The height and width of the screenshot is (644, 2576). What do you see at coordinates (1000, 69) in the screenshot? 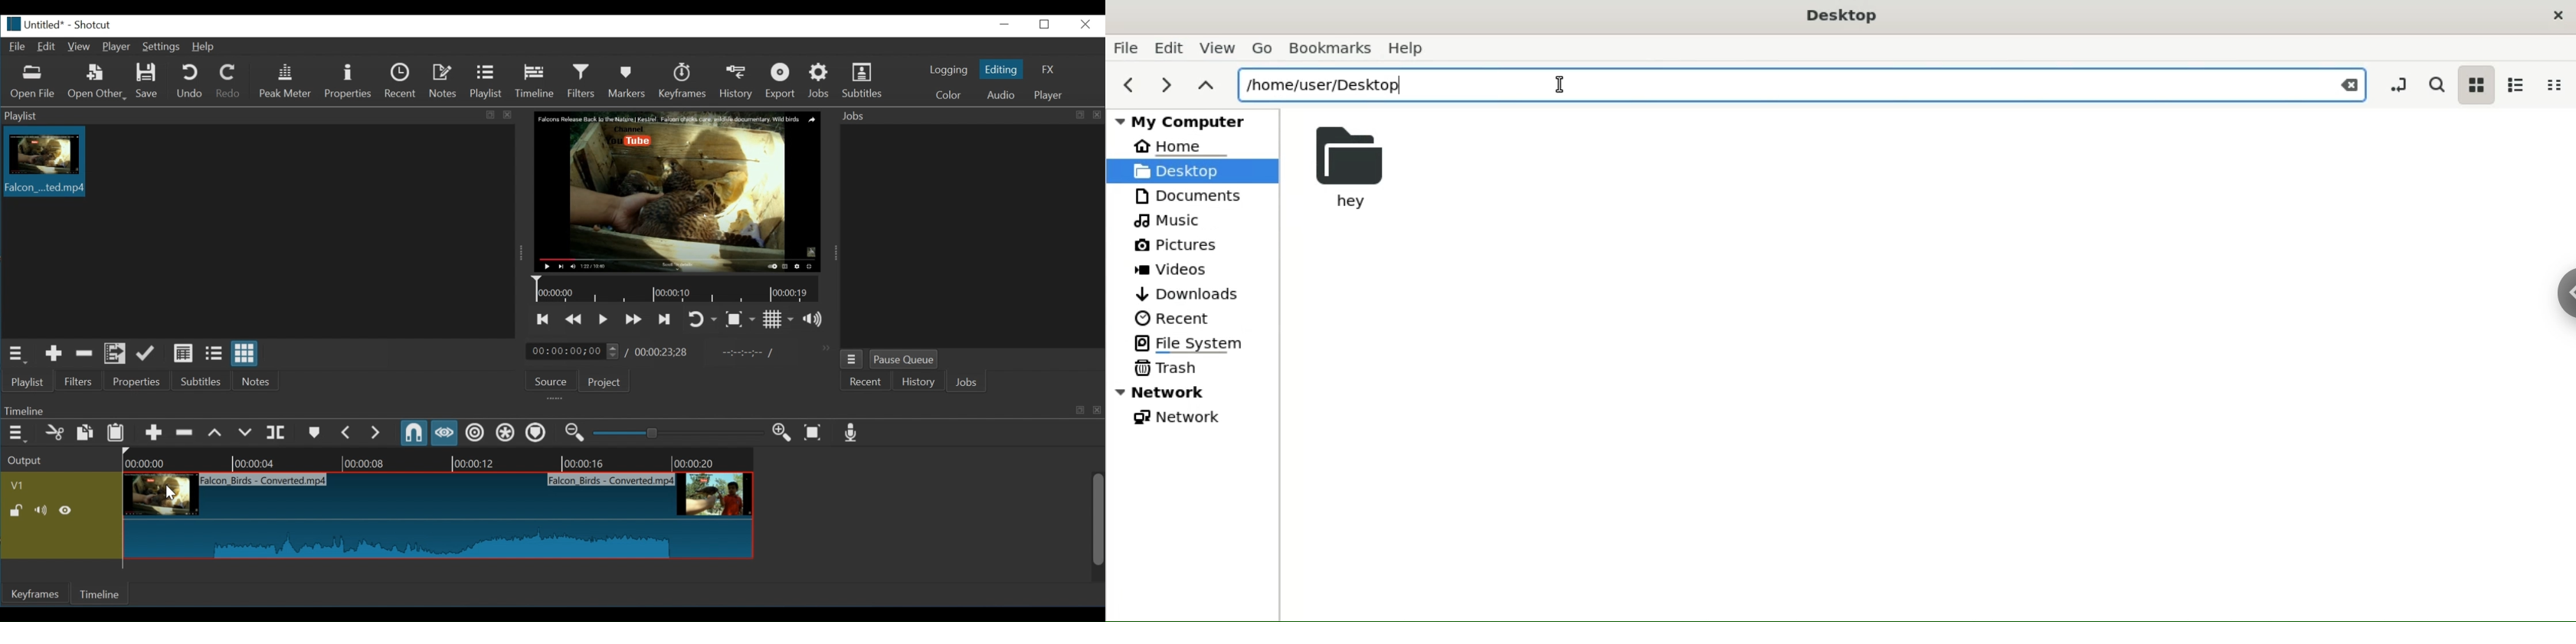
I see `Eiting` at bounding box center [1000, 69].